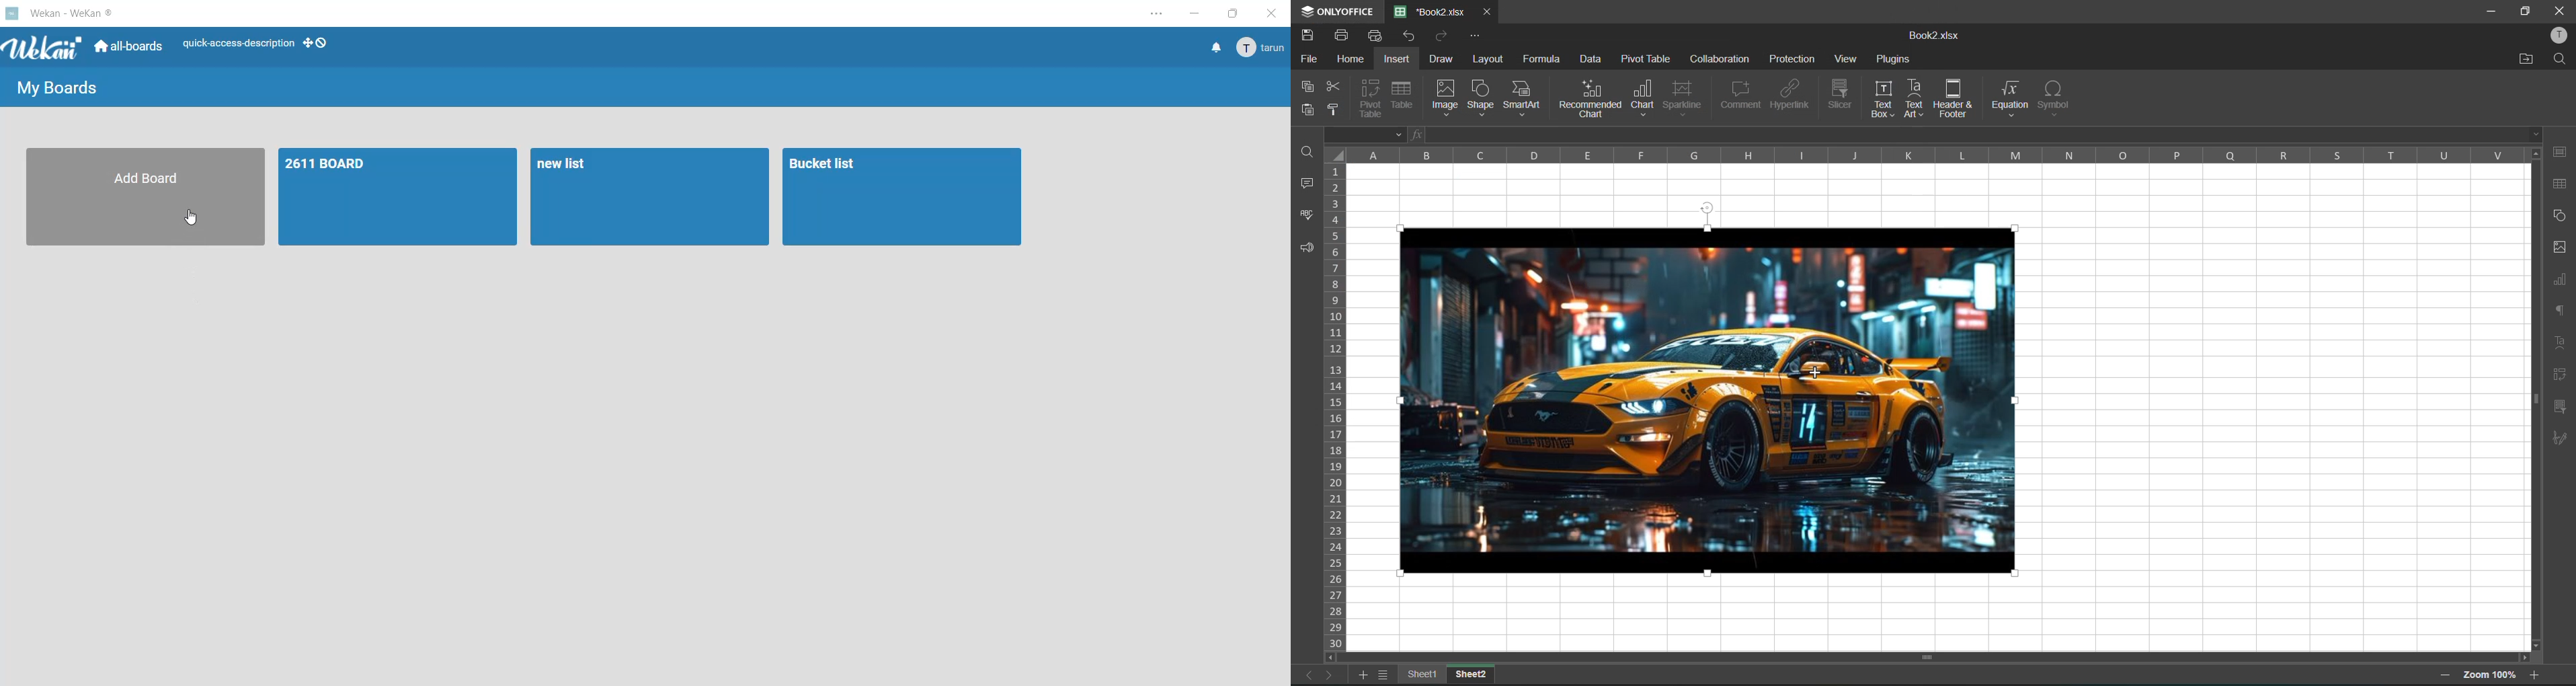 The height and width of the screenshot is (700, 2576). I want to click on comment, so click(1741, 95).